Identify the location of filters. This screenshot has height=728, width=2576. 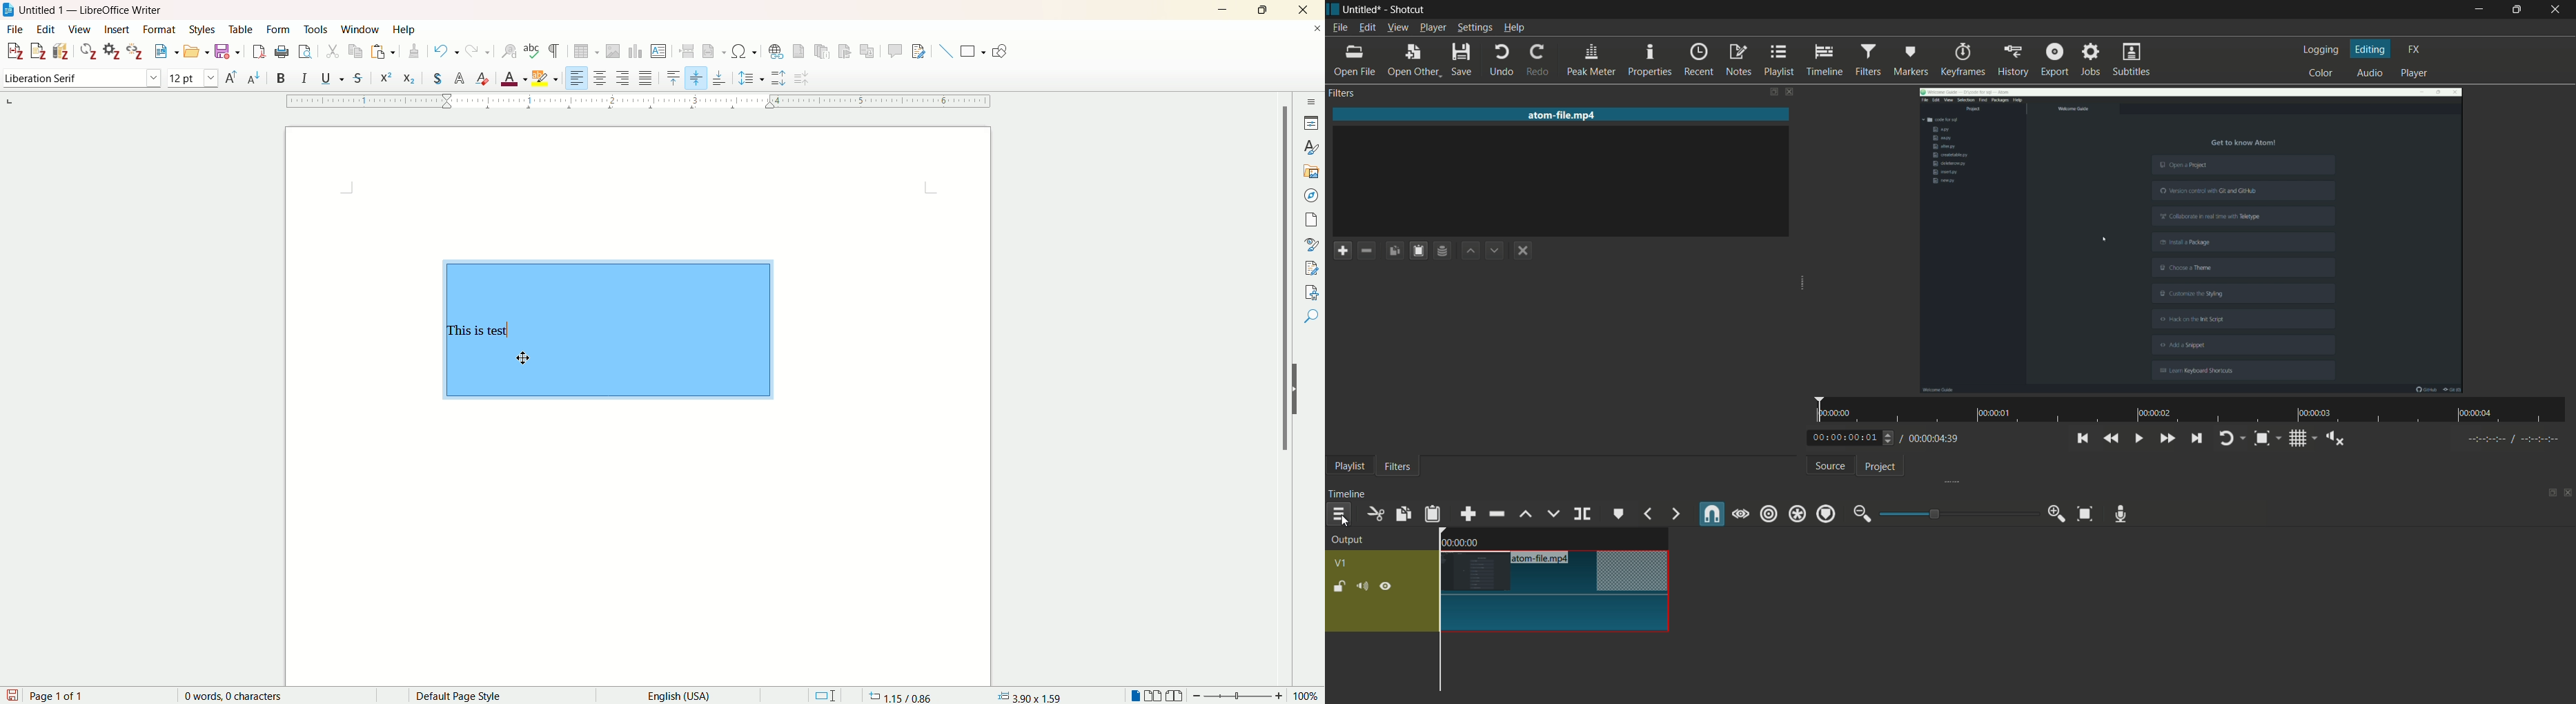
(1398, 466).